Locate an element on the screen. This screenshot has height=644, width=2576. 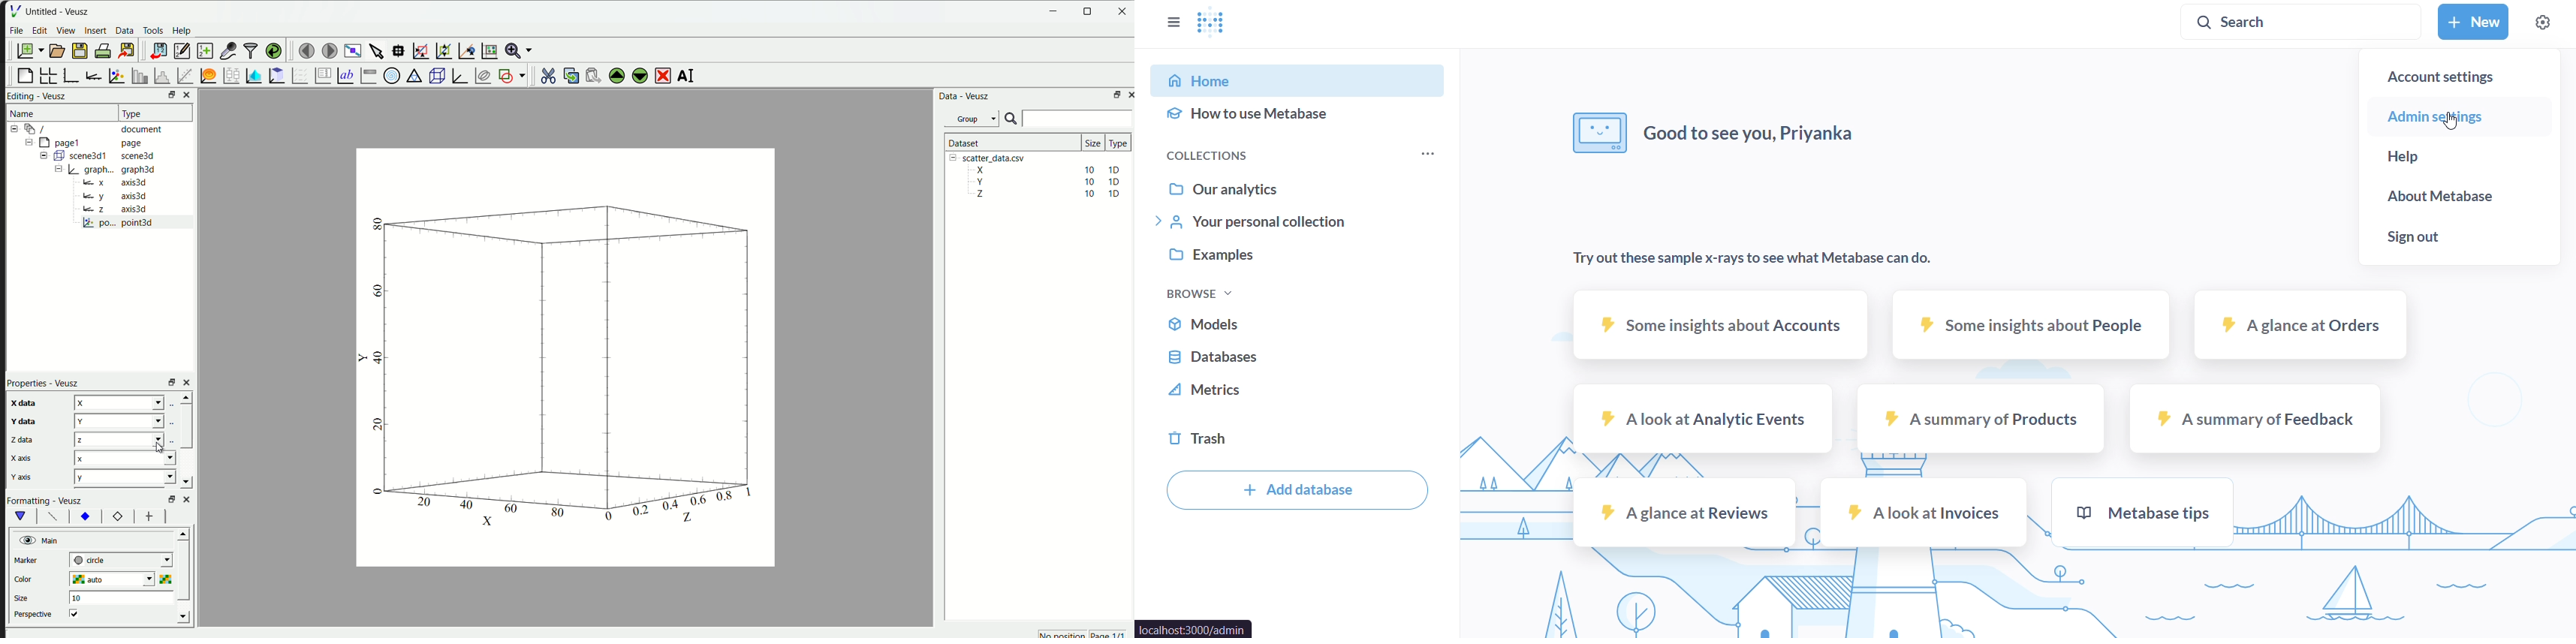
Formatting - Veusz is located at coordinates (50, 500).